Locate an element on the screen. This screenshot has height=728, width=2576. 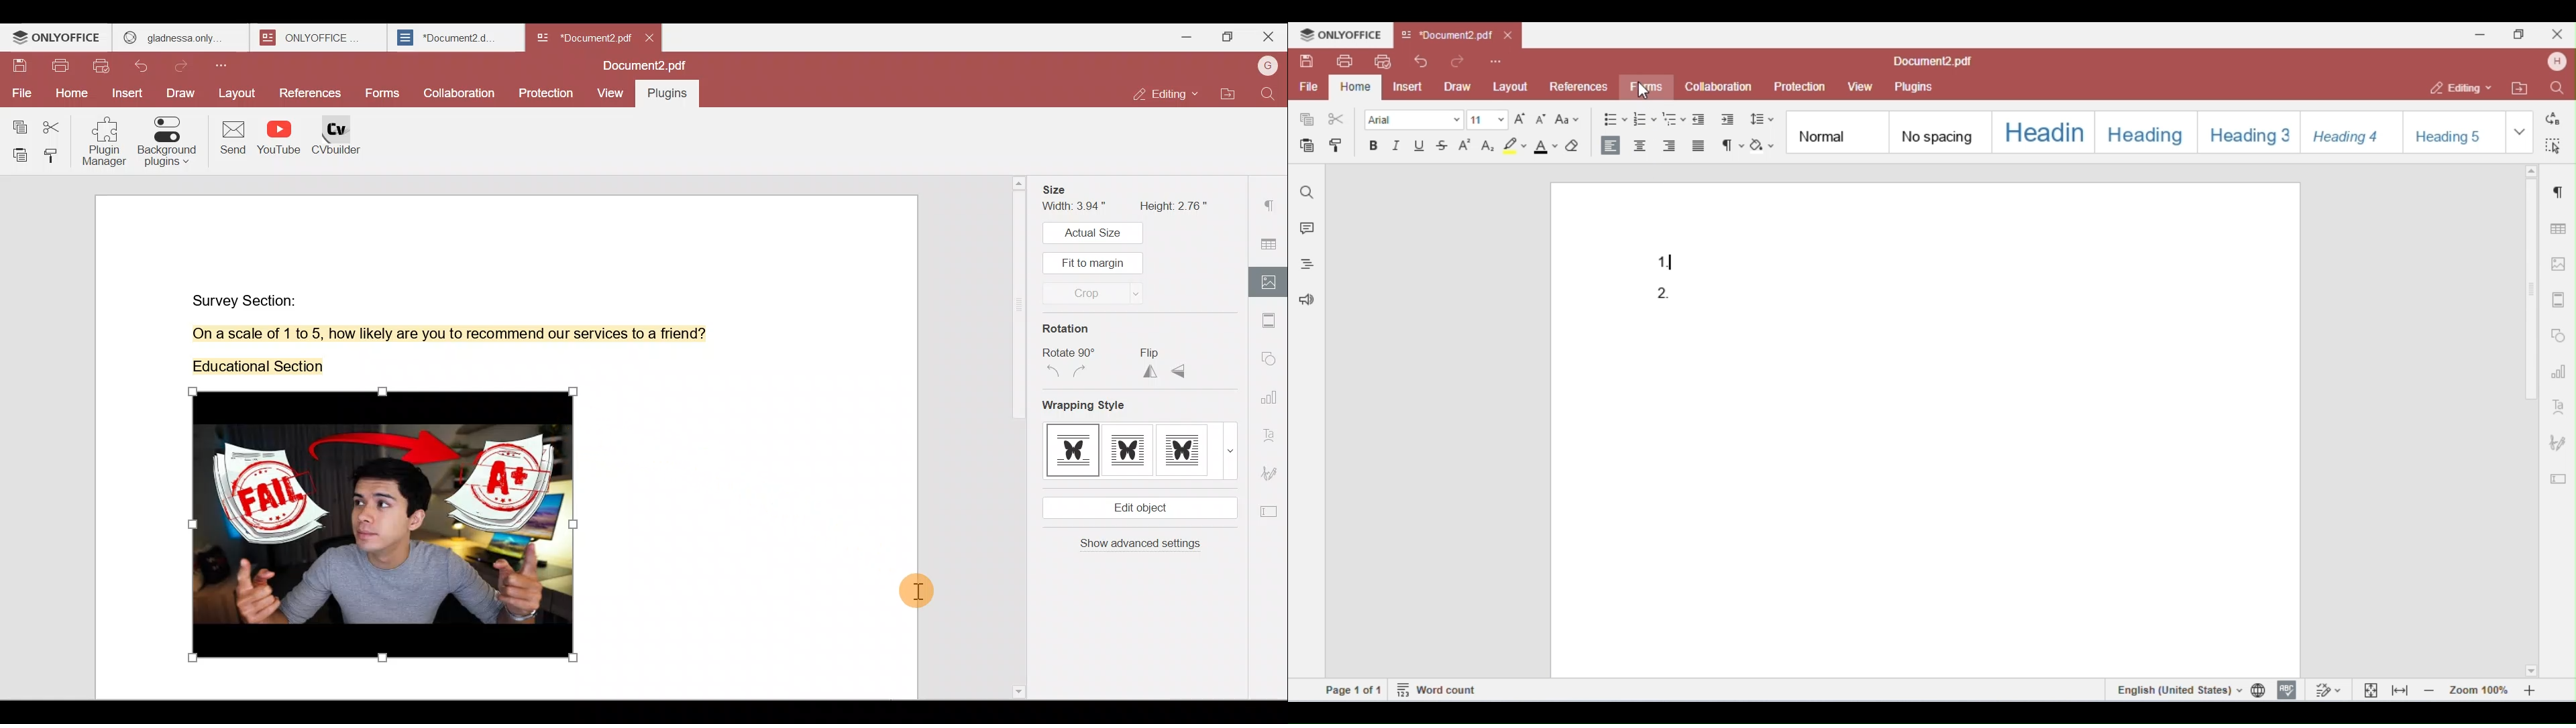
Send is located at coordinates (227, 140).